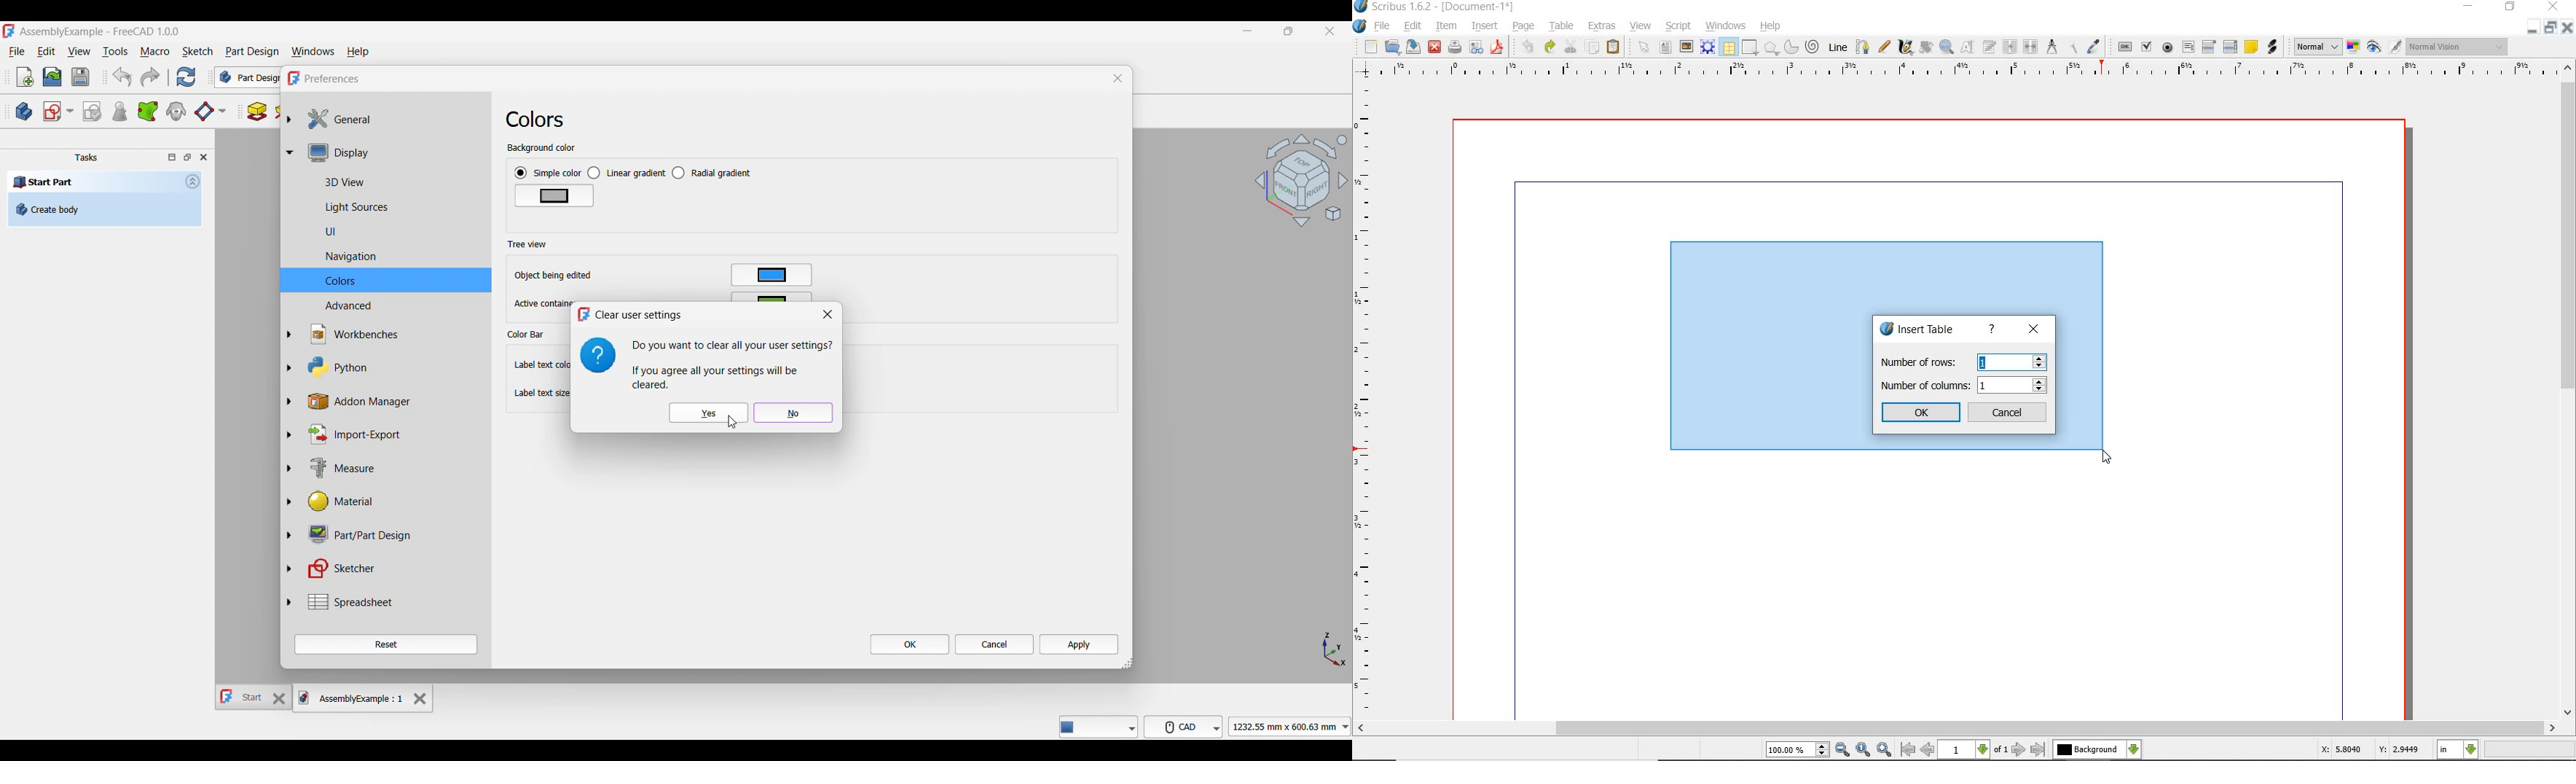 This screenshot has width=2576, height=784. I want to click on text annotation, so click(2252, 47).